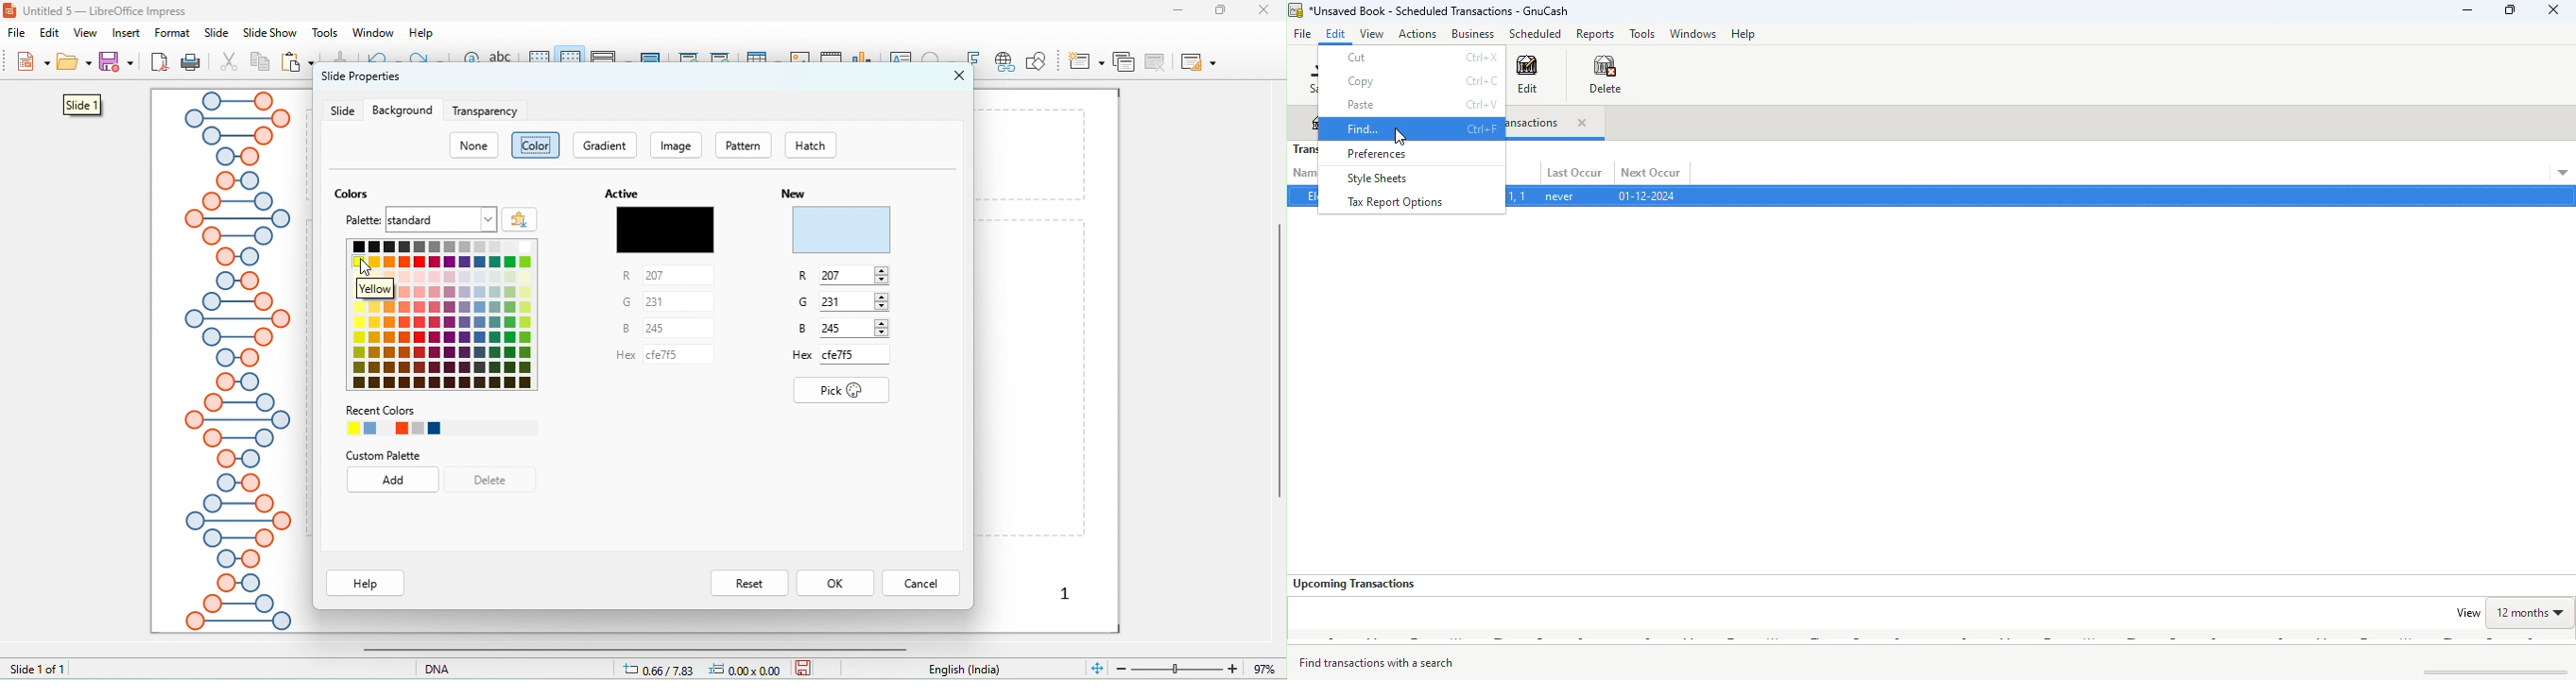  I want to click on title, so click(1440, 10).